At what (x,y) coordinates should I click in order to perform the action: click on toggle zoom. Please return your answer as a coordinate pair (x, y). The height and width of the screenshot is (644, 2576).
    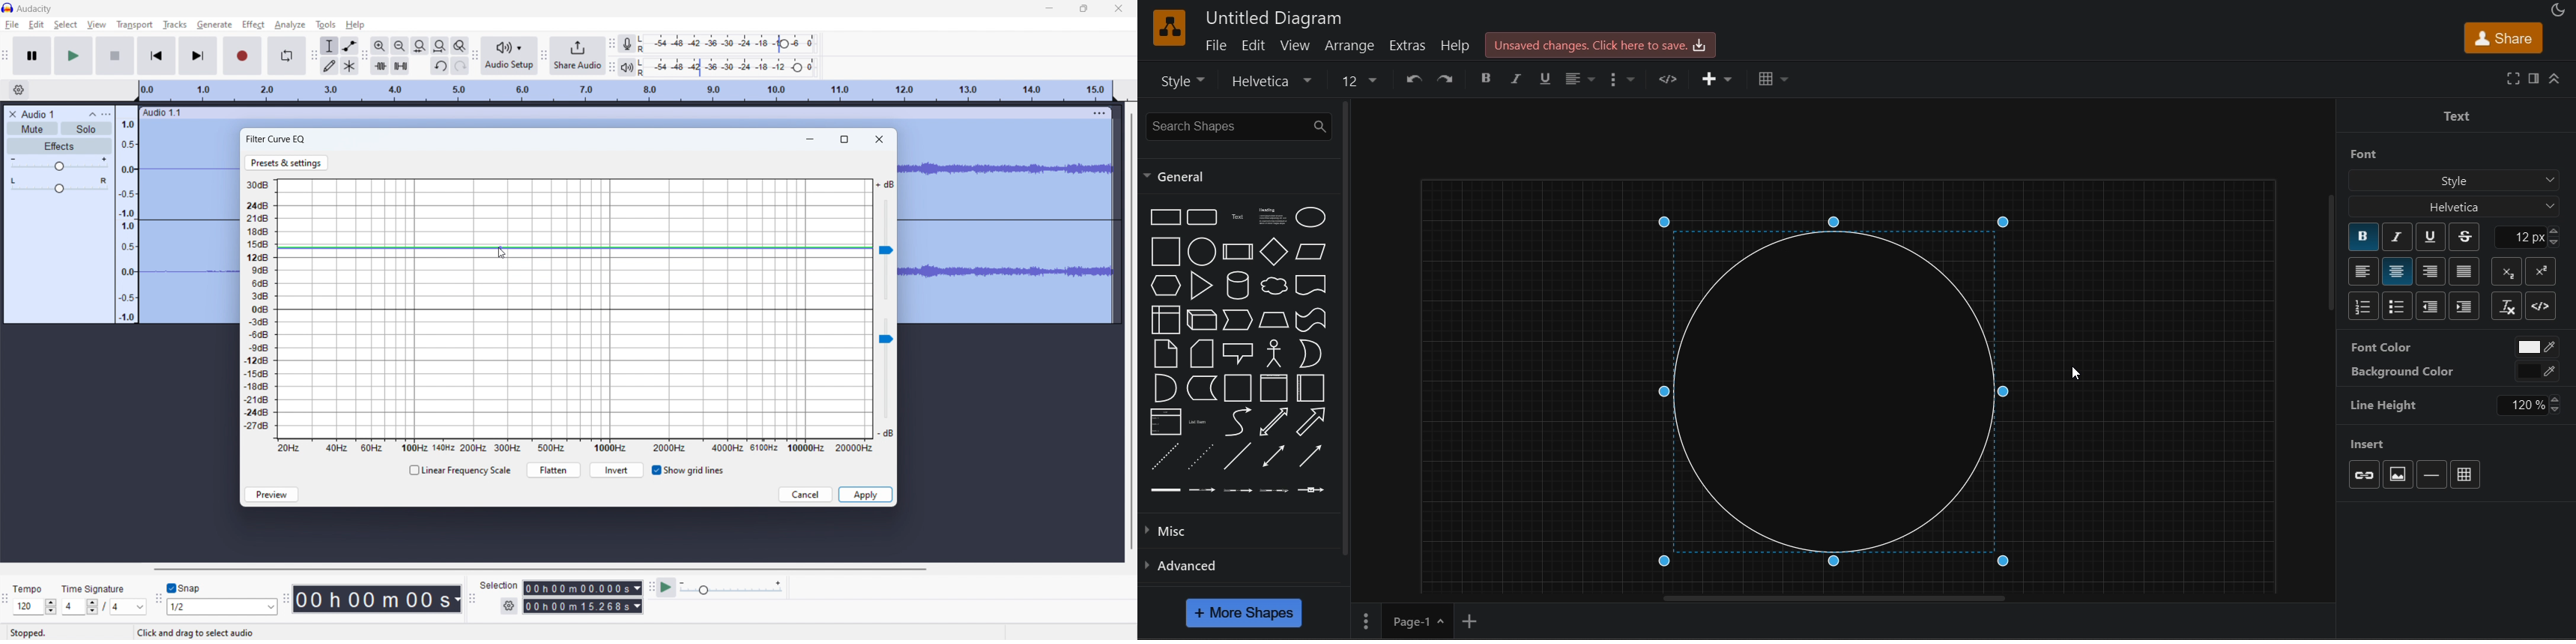
    Looking at the image, I should click on (460, 46).